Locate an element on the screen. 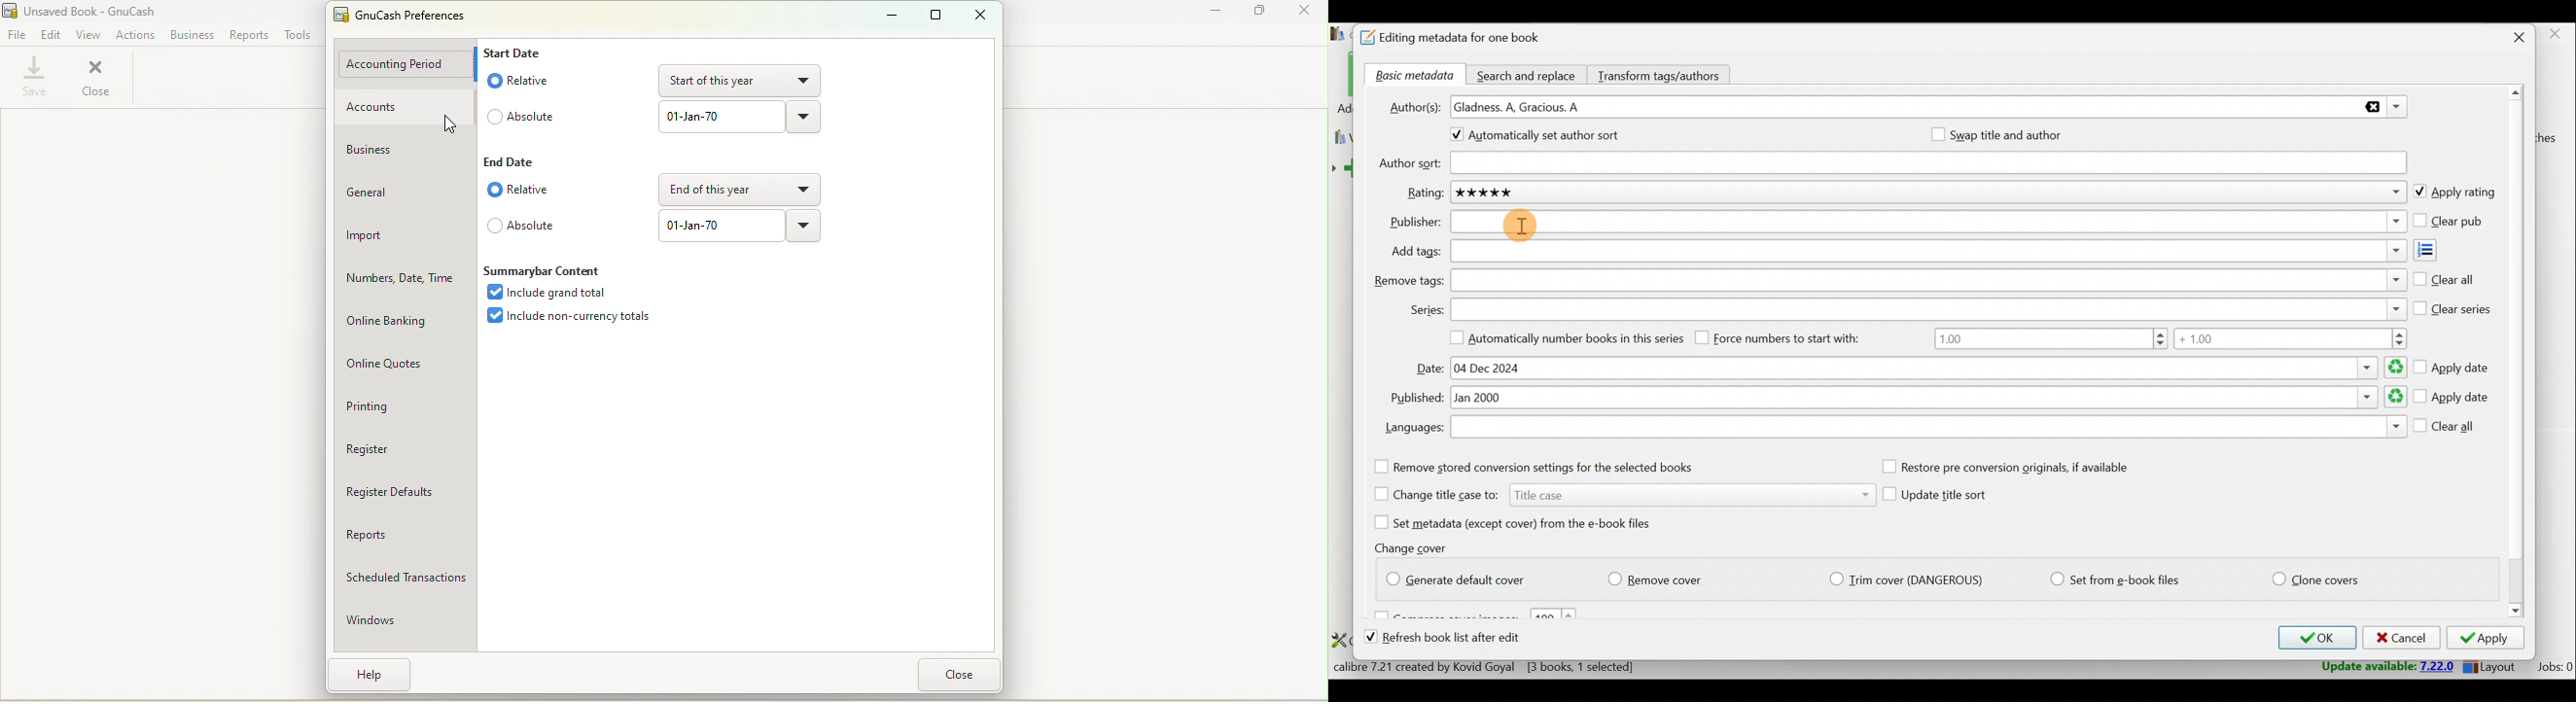 Image resolution: width=2576 pixels, height=728 pixels. Include grand total is located at coordinates (555, 294).